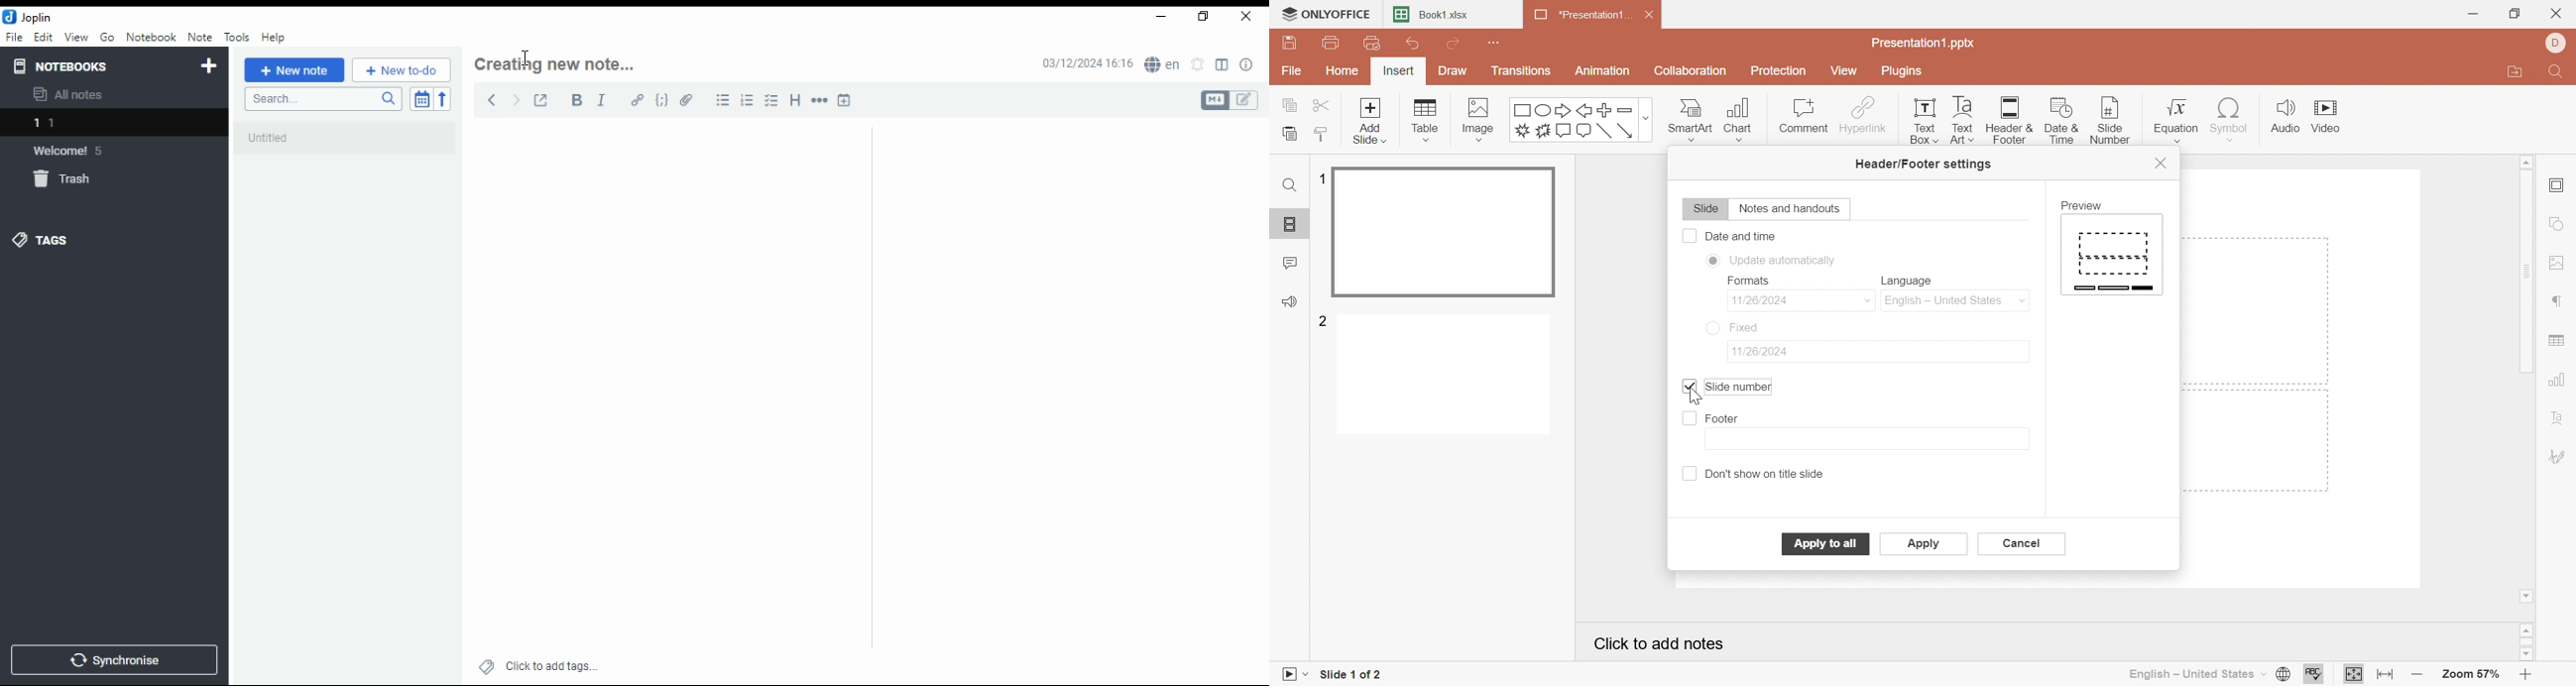  Describe the element at coordinates (1689, 419) in the screenshot. I see `Checkbox` at that location.